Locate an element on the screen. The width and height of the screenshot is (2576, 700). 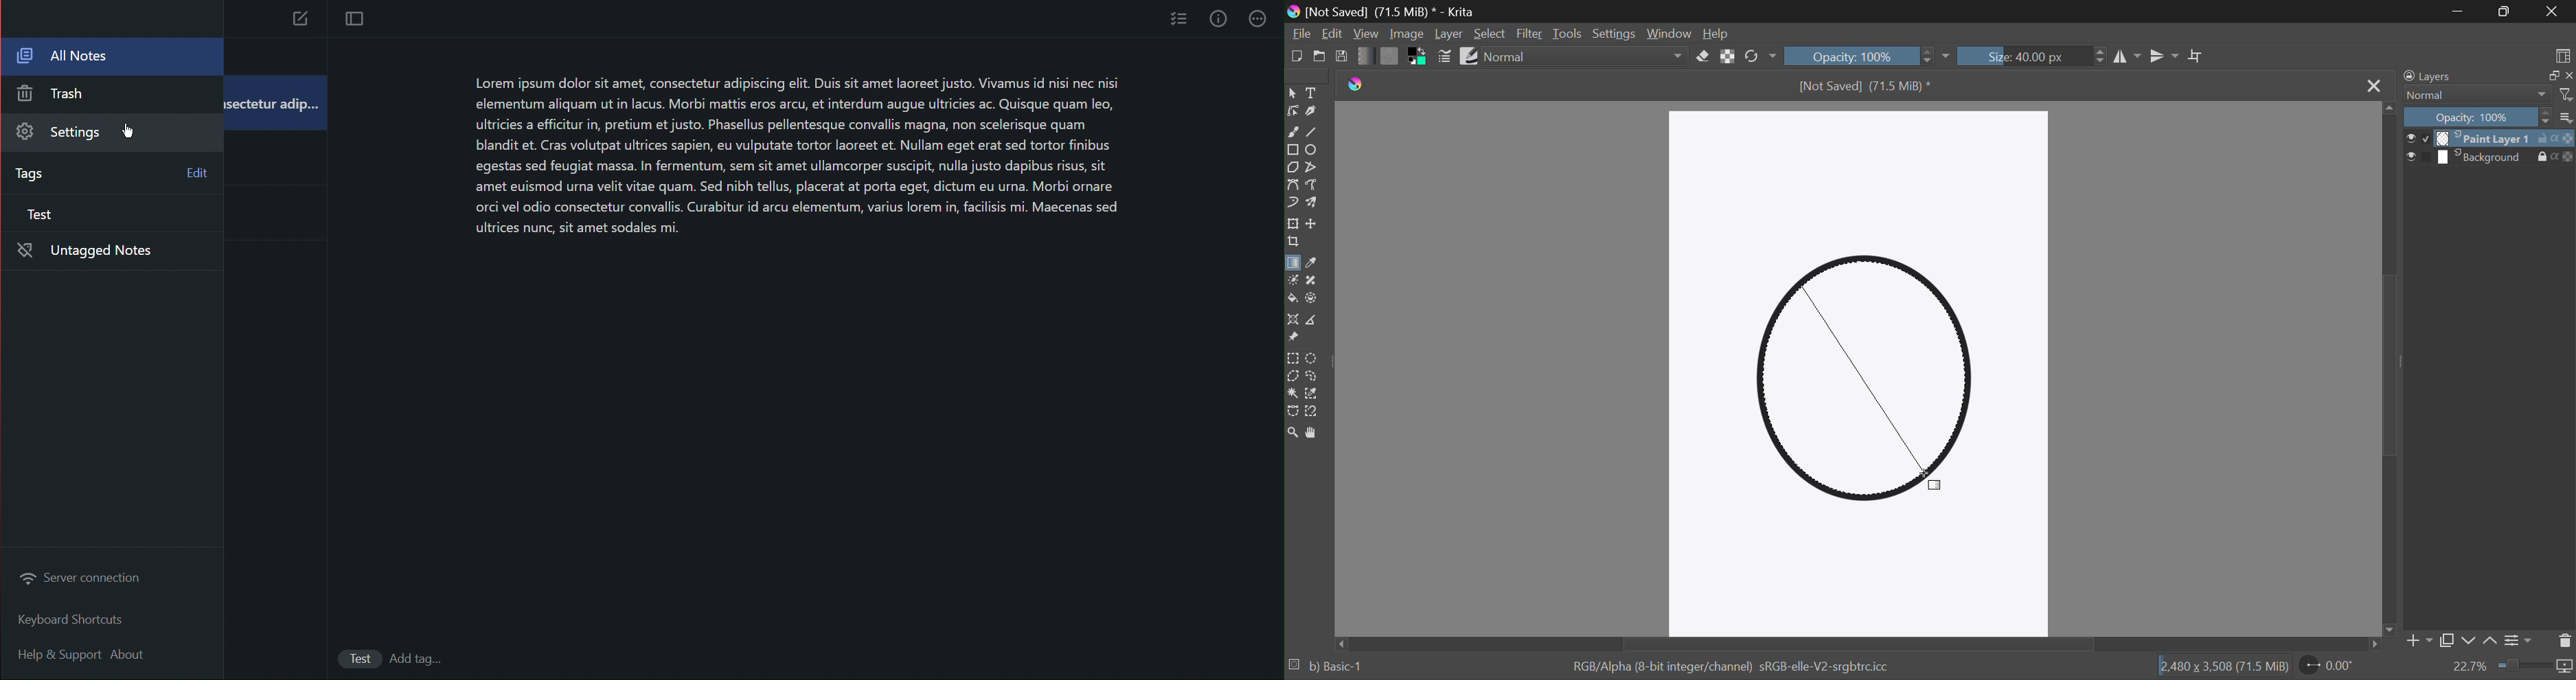
Crop is located at coordinates (2196, 57).